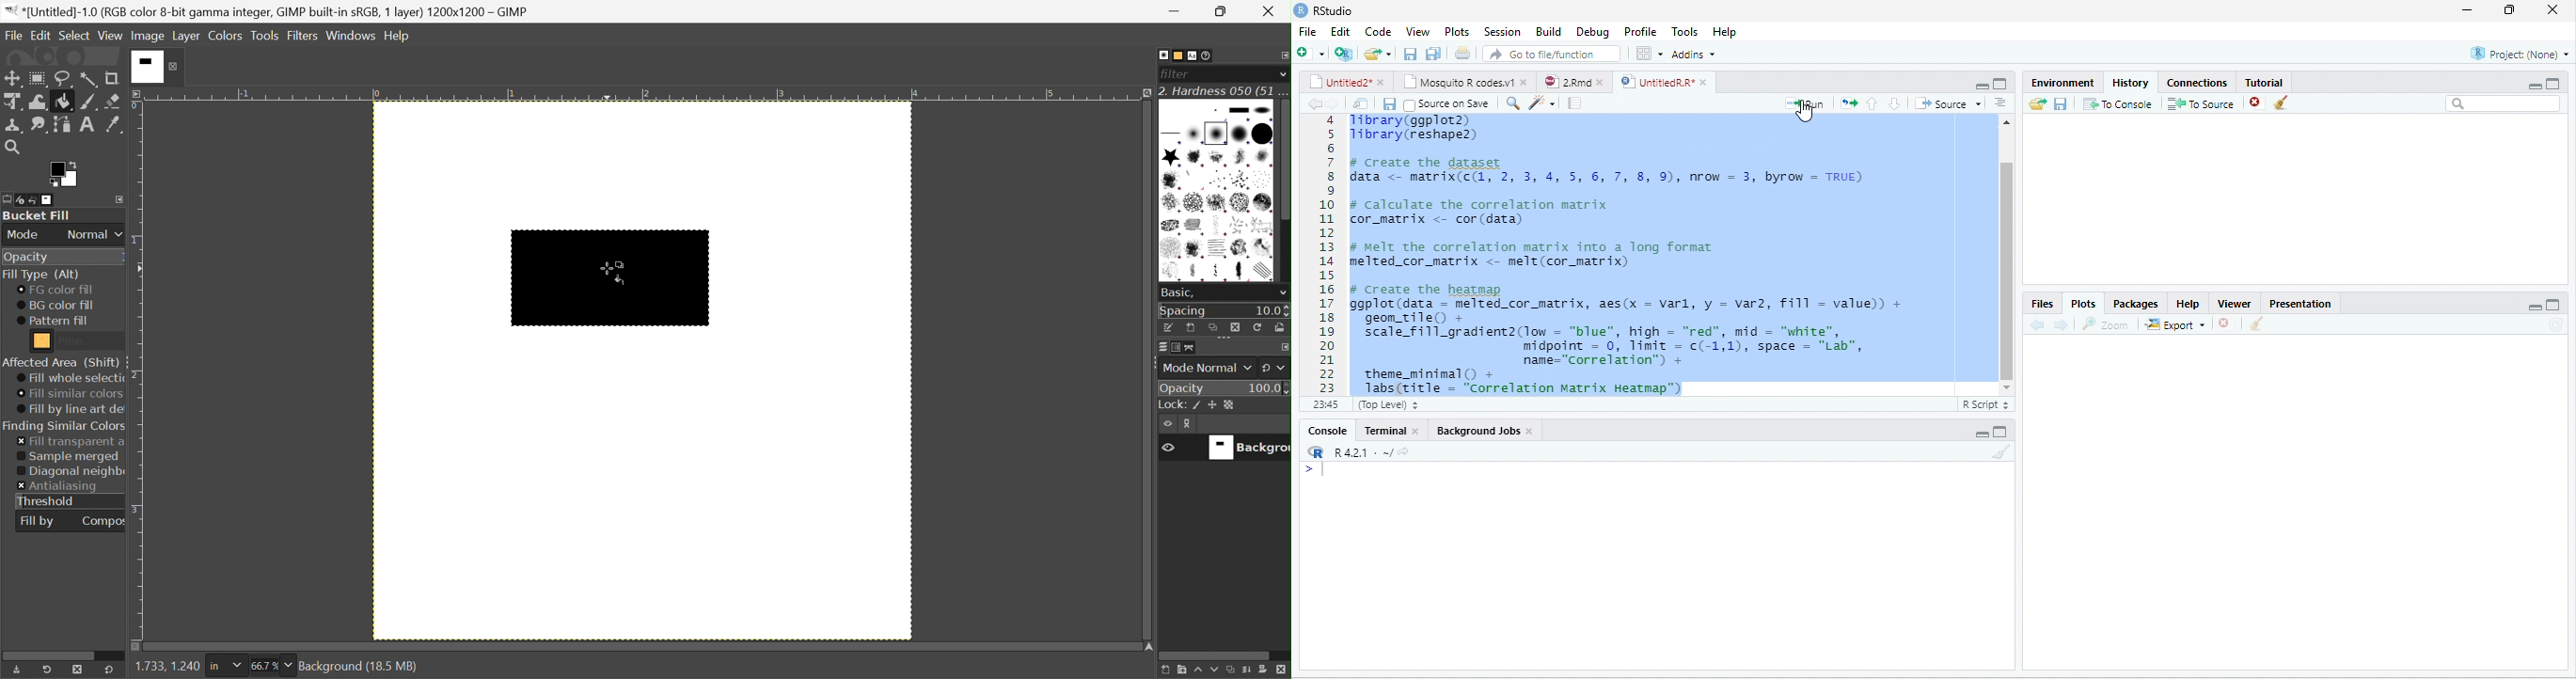 This screenshot has height=700, width=2576. What do you see at coordinates (2041, 324) in the screenshot?
I see `previous` at bounding box center [2041, 324].